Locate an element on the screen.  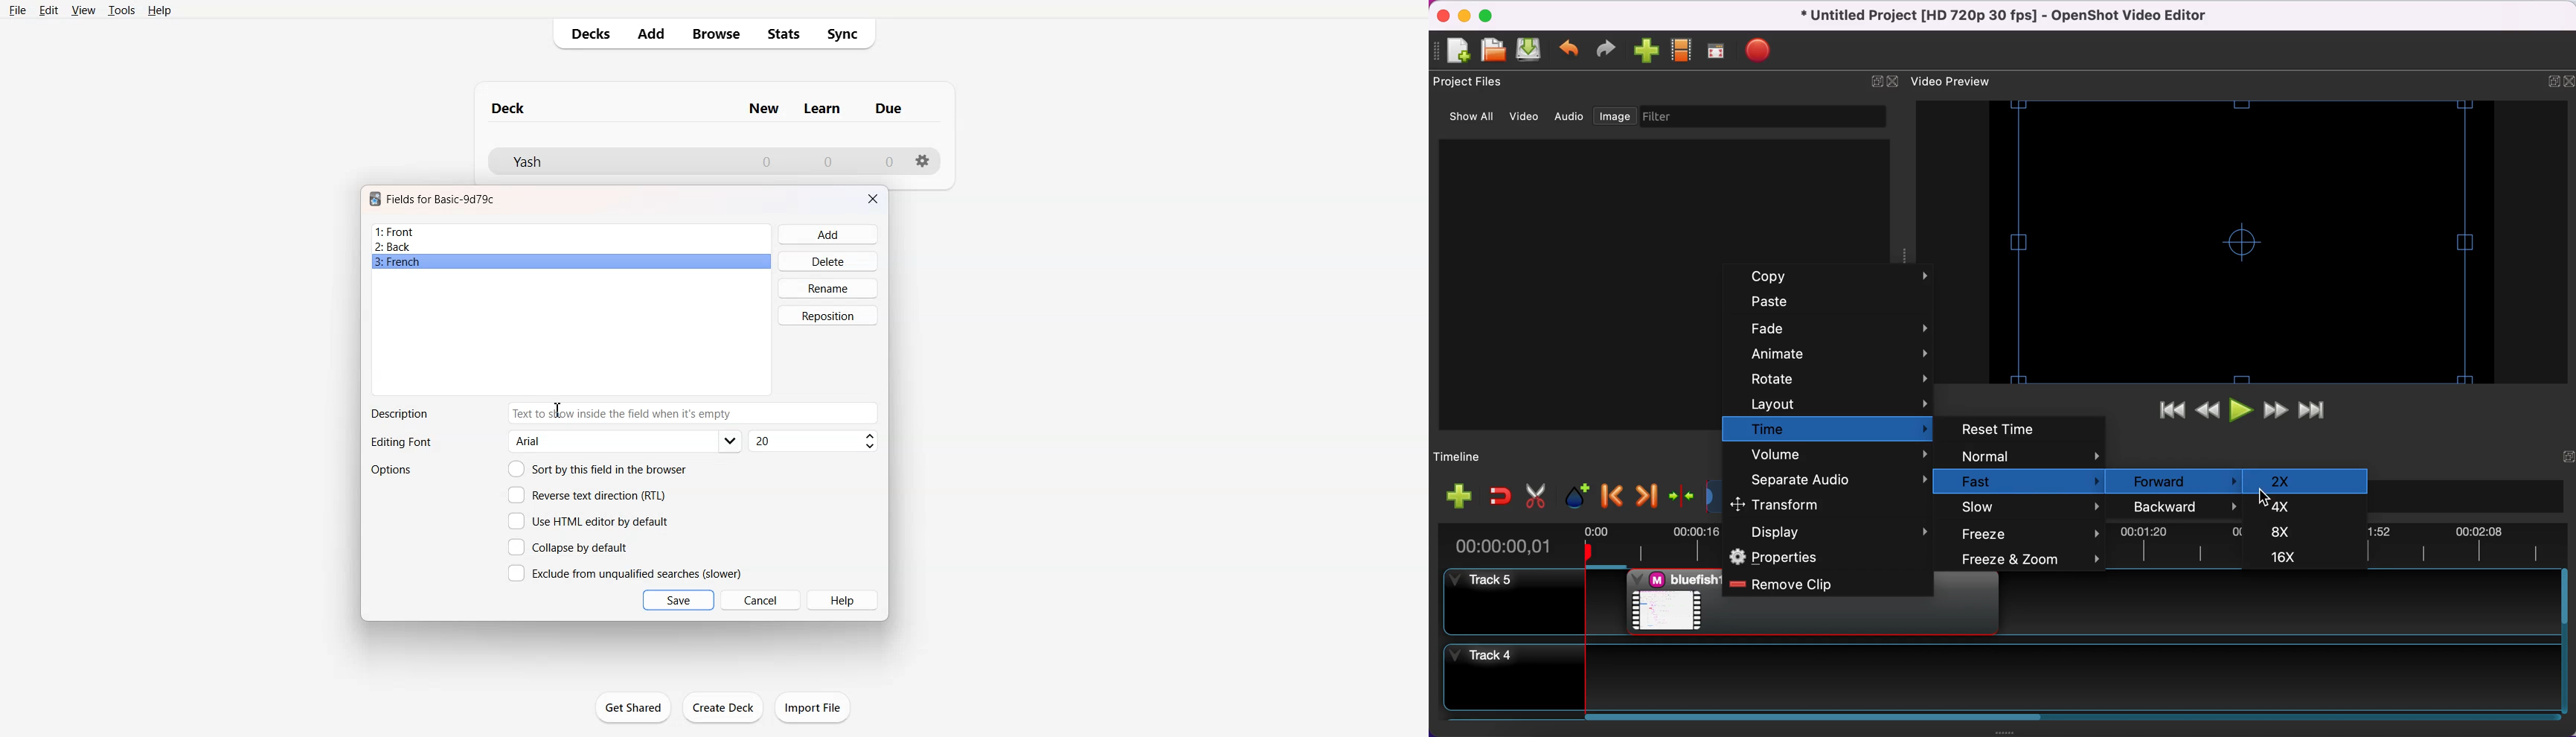
add file is located at coordinates (1460, 496).